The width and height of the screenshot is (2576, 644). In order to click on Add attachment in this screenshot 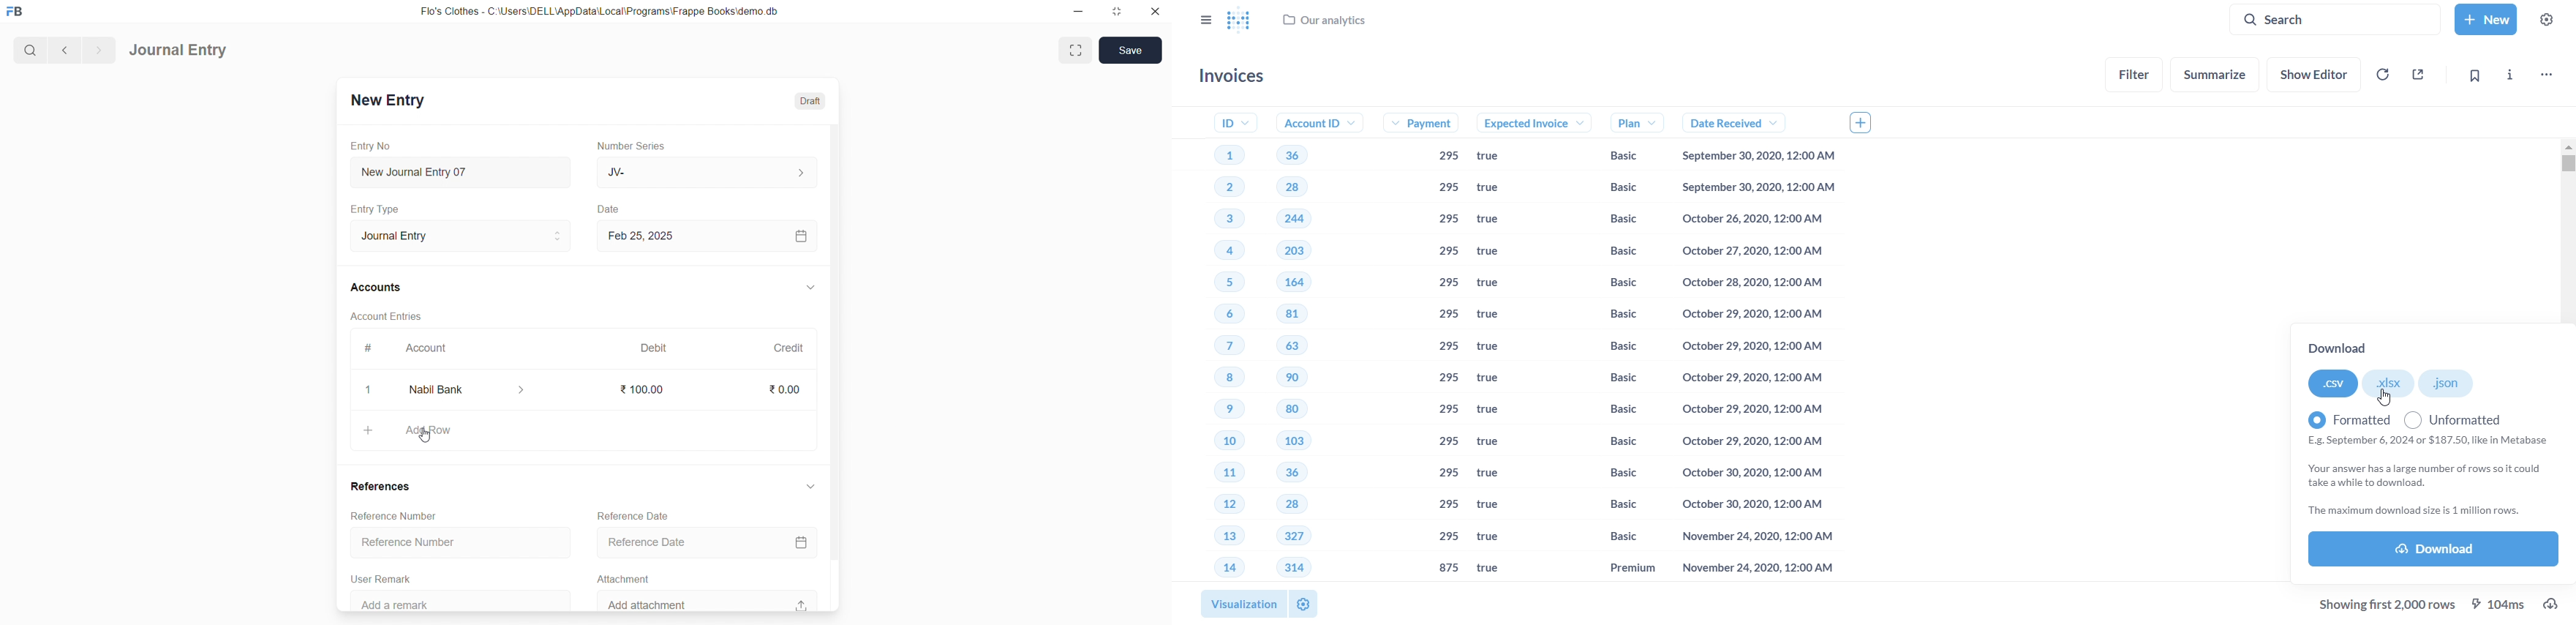, I will do `click(707, 600)`.